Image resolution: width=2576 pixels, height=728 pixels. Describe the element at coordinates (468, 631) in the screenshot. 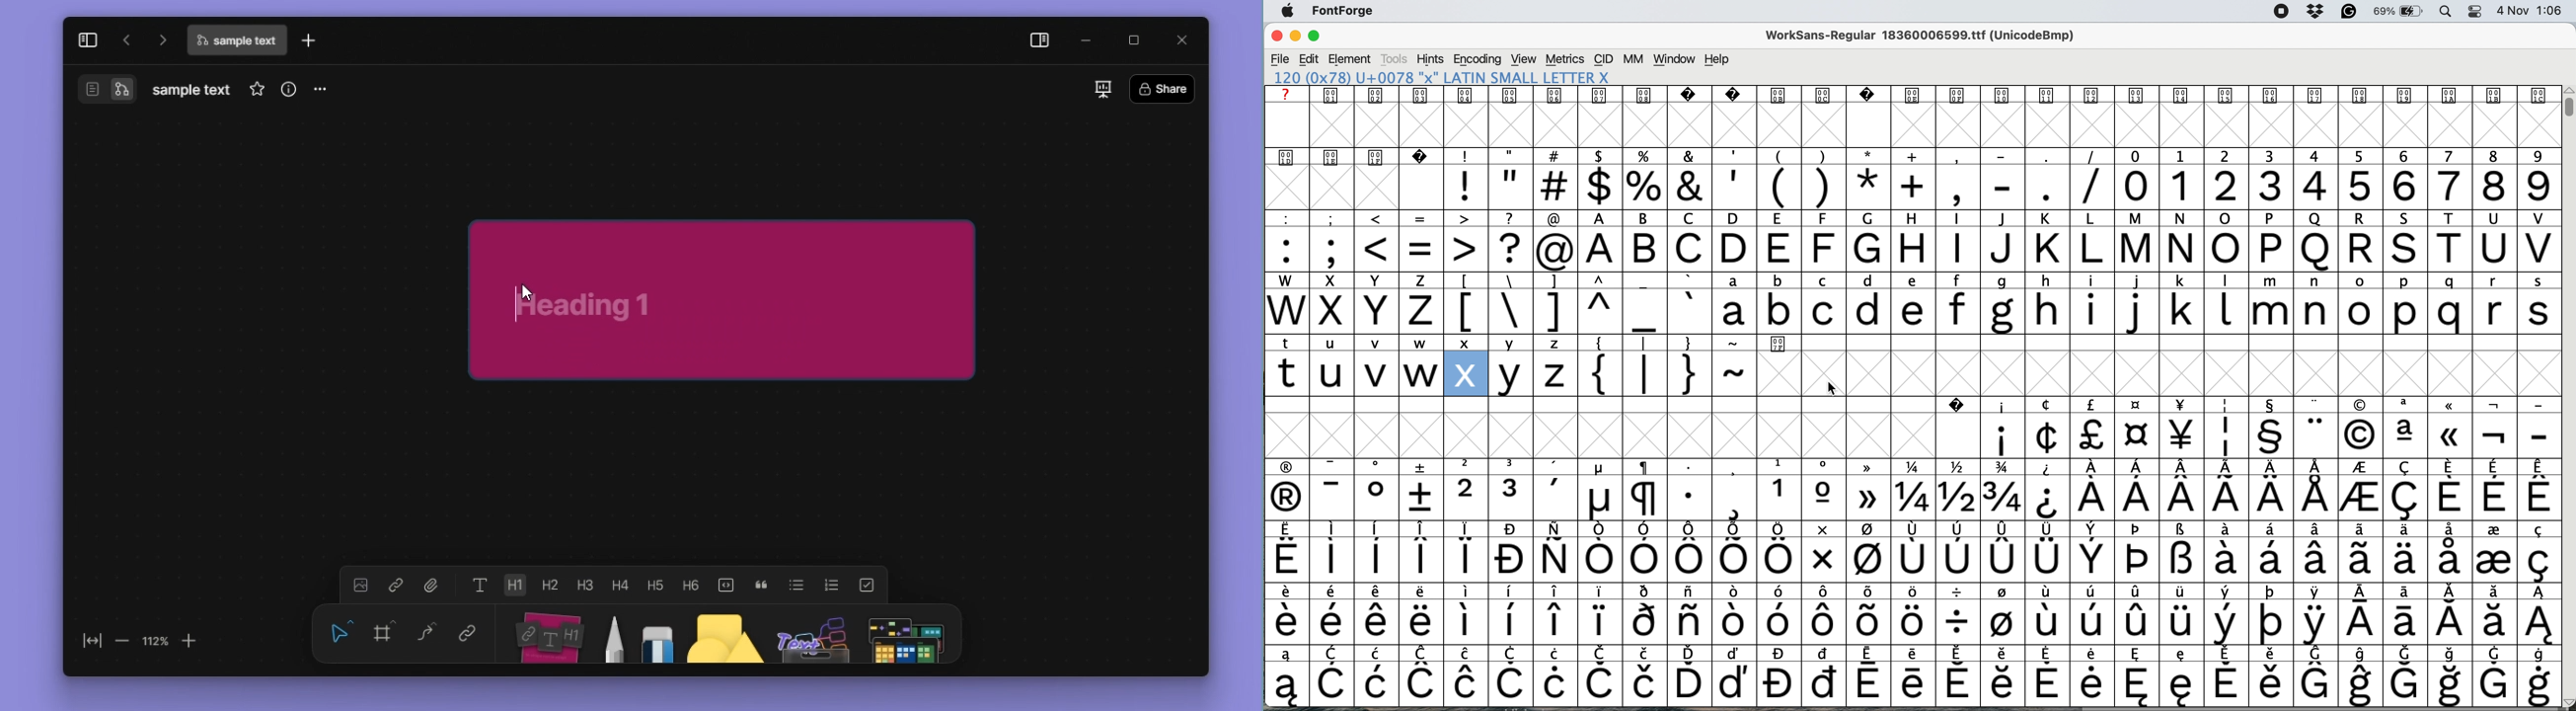

I see `link` at that location.